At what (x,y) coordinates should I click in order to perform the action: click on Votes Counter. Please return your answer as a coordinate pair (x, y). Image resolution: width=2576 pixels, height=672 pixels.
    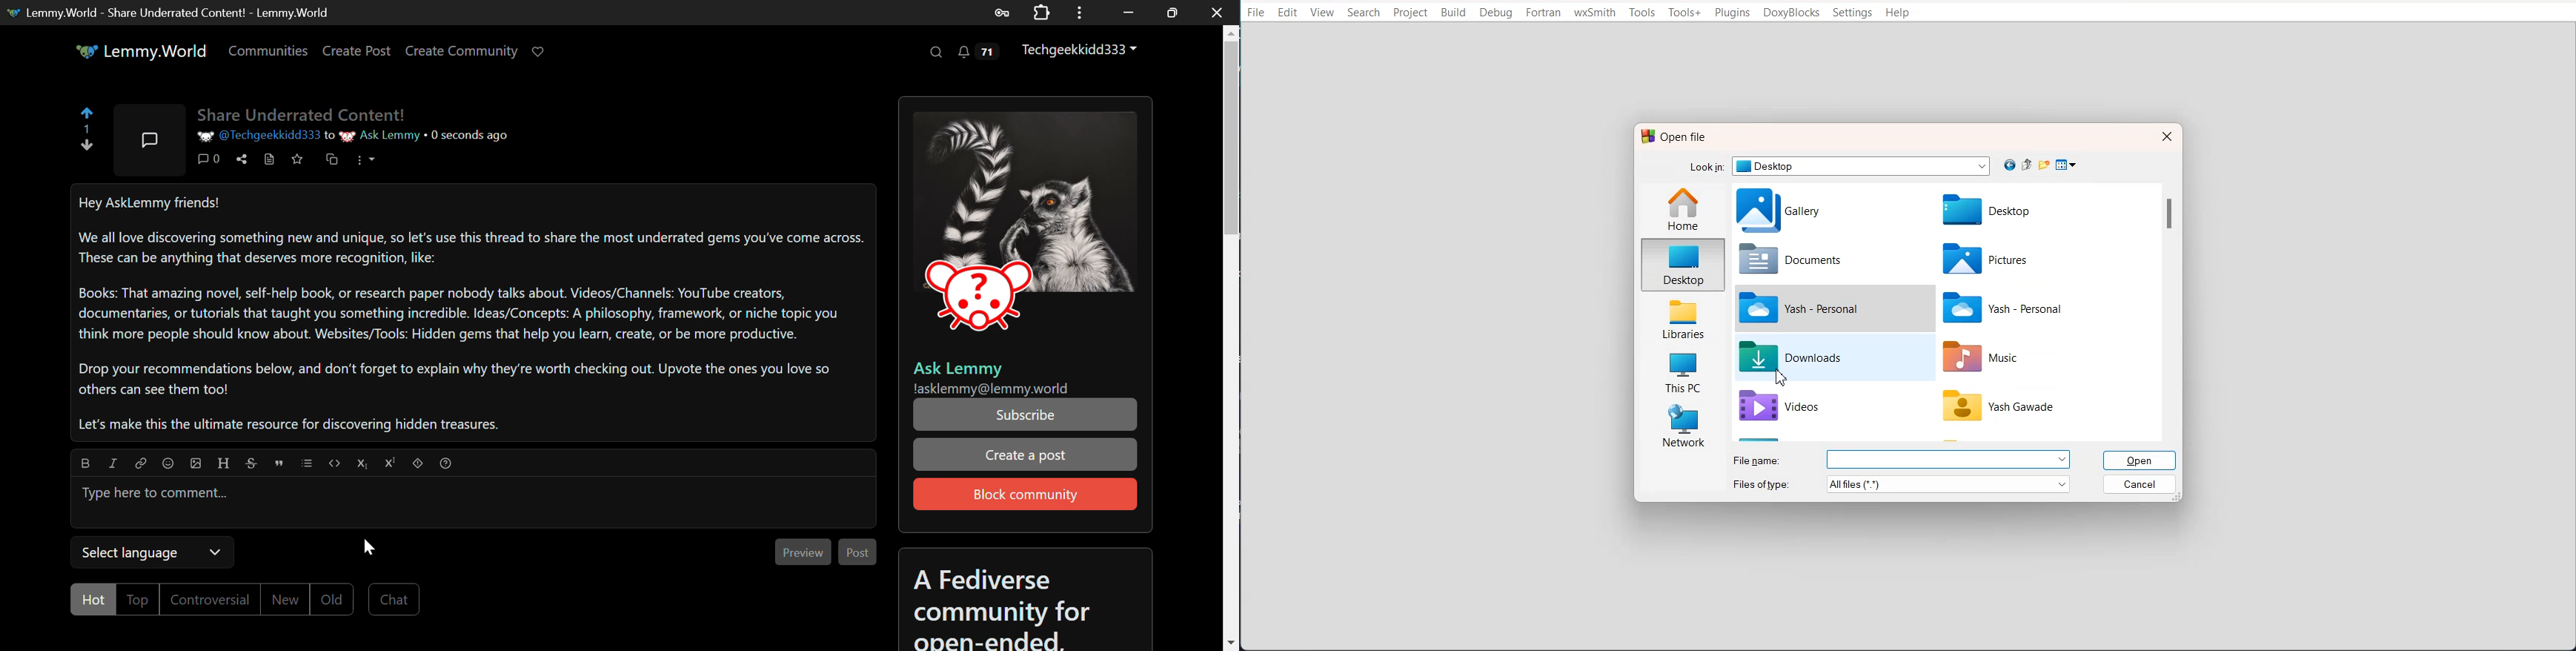
    Looking at the image, I should click on (90, 130).